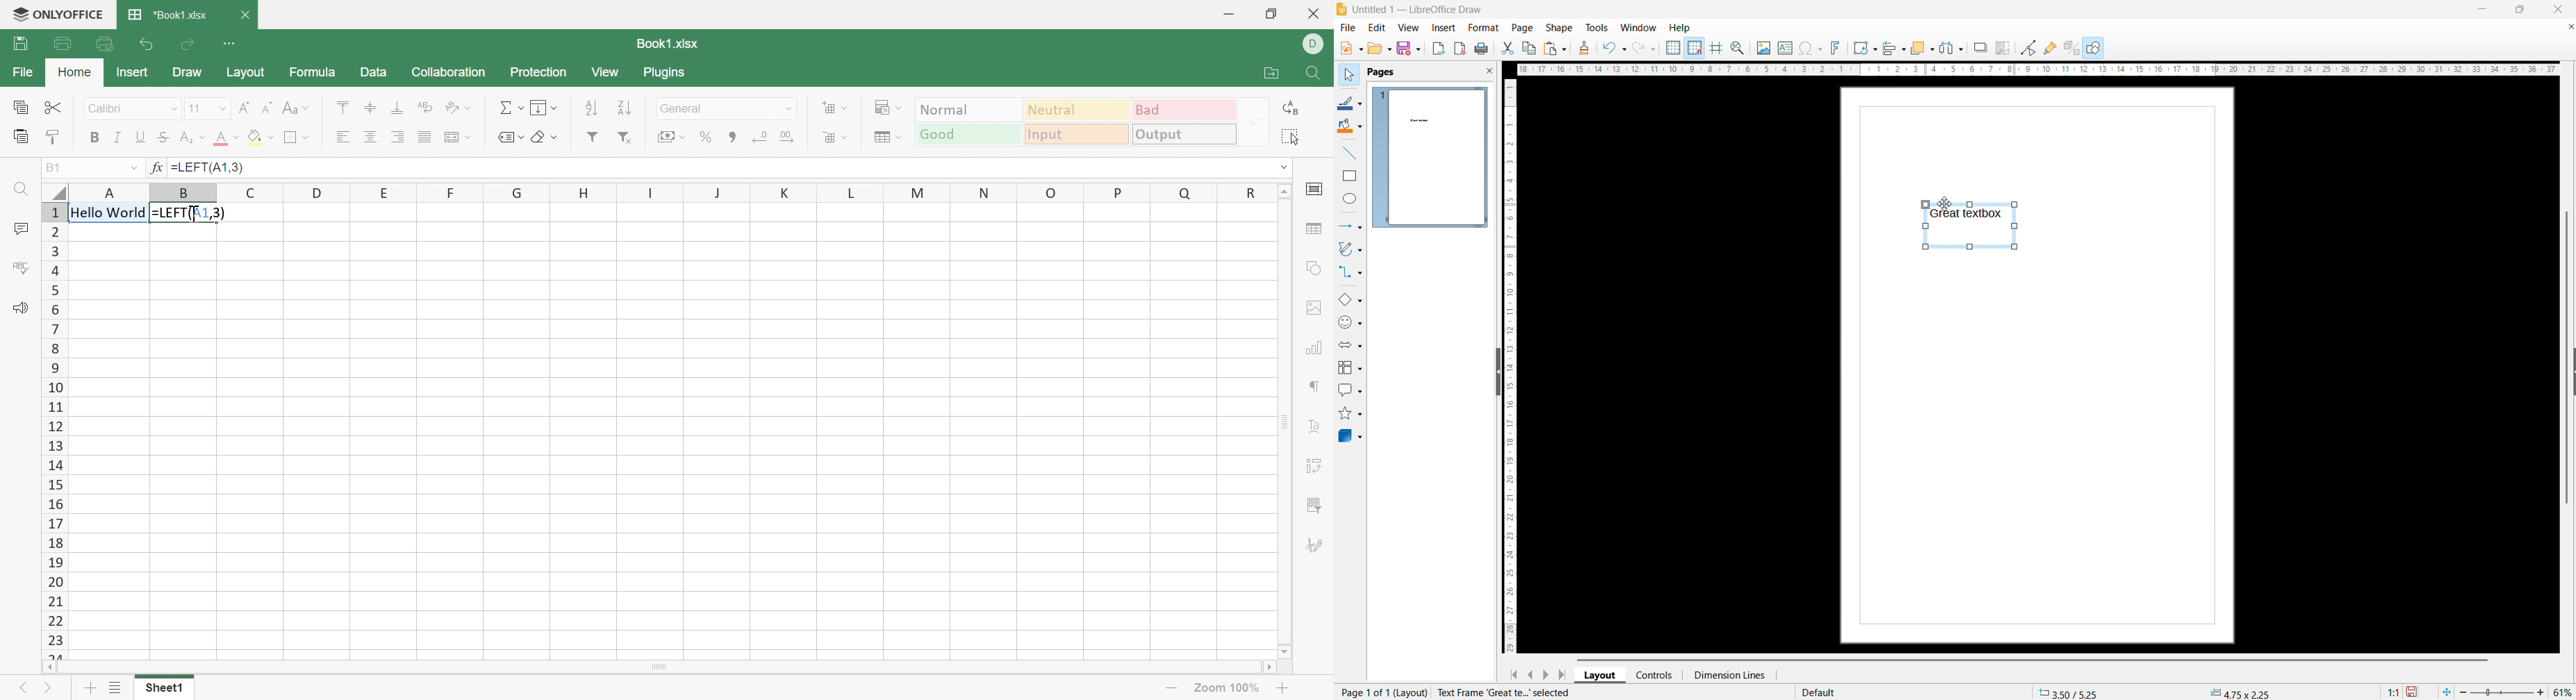 The height and width of the screenshot is (700, 2576). What do you see at coordinates (1350, 300) in the screenshot?
I see `basic shapes` at bounding box center [1350, 300].